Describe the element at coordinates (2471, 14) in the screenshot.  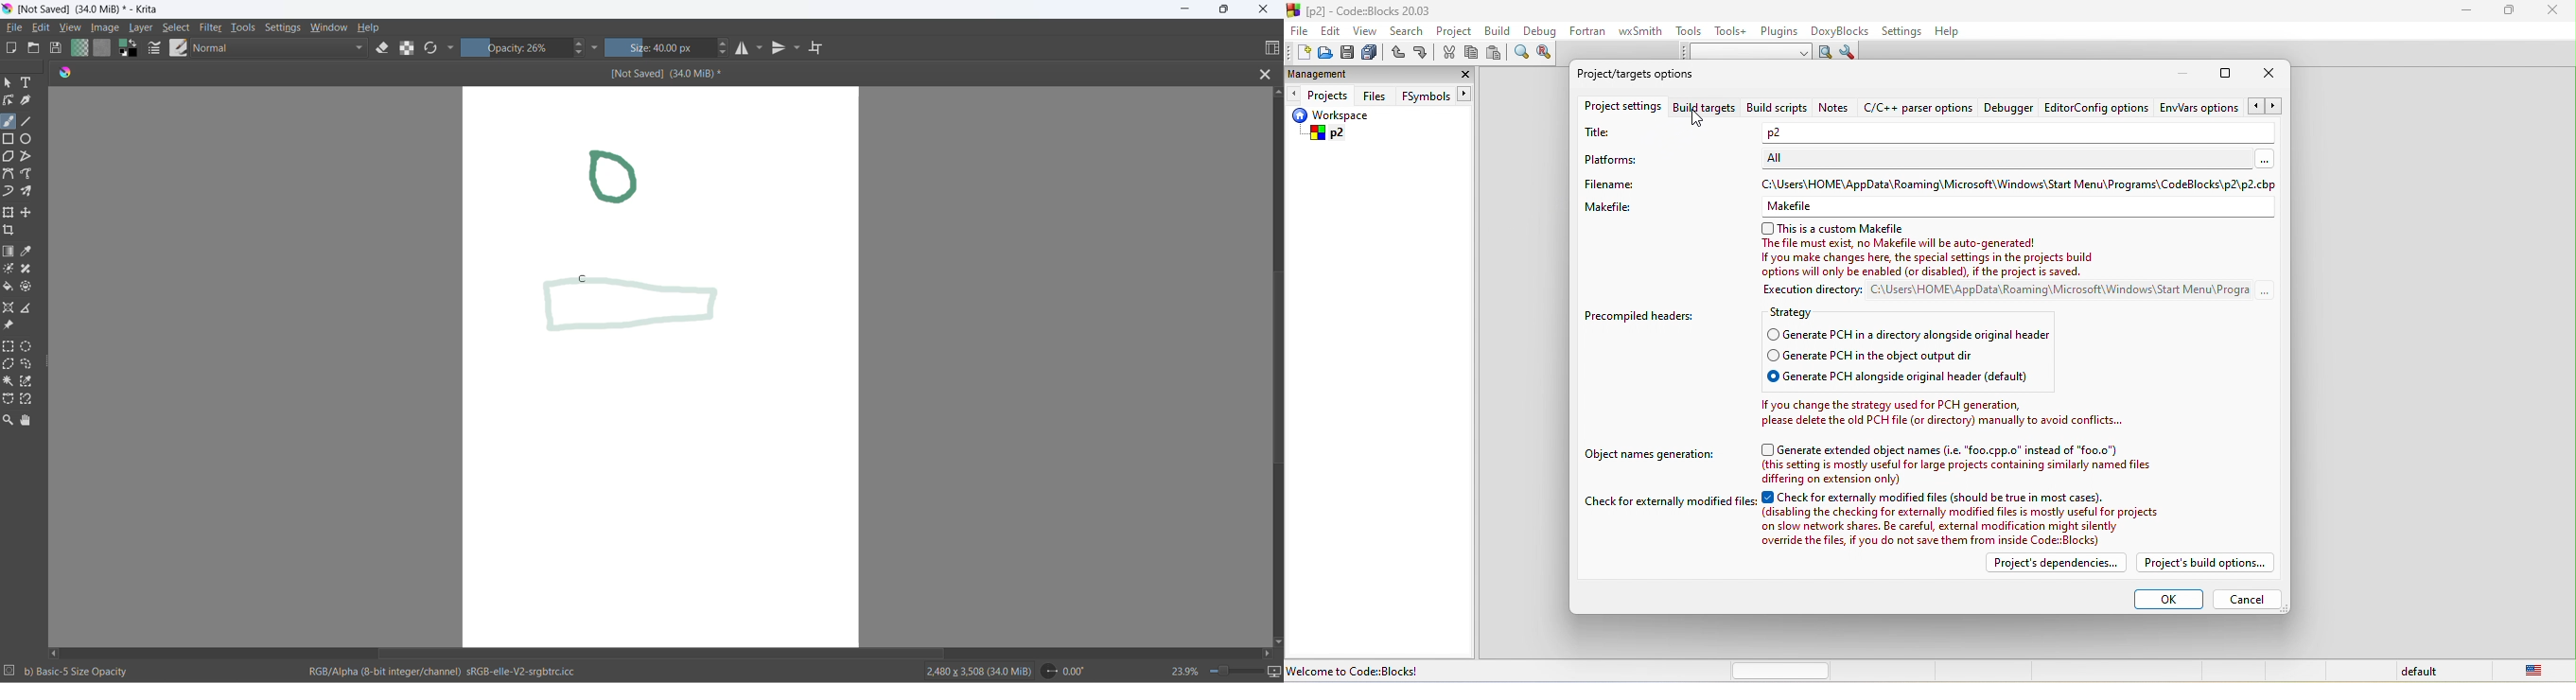
I see `minimize` at that location.